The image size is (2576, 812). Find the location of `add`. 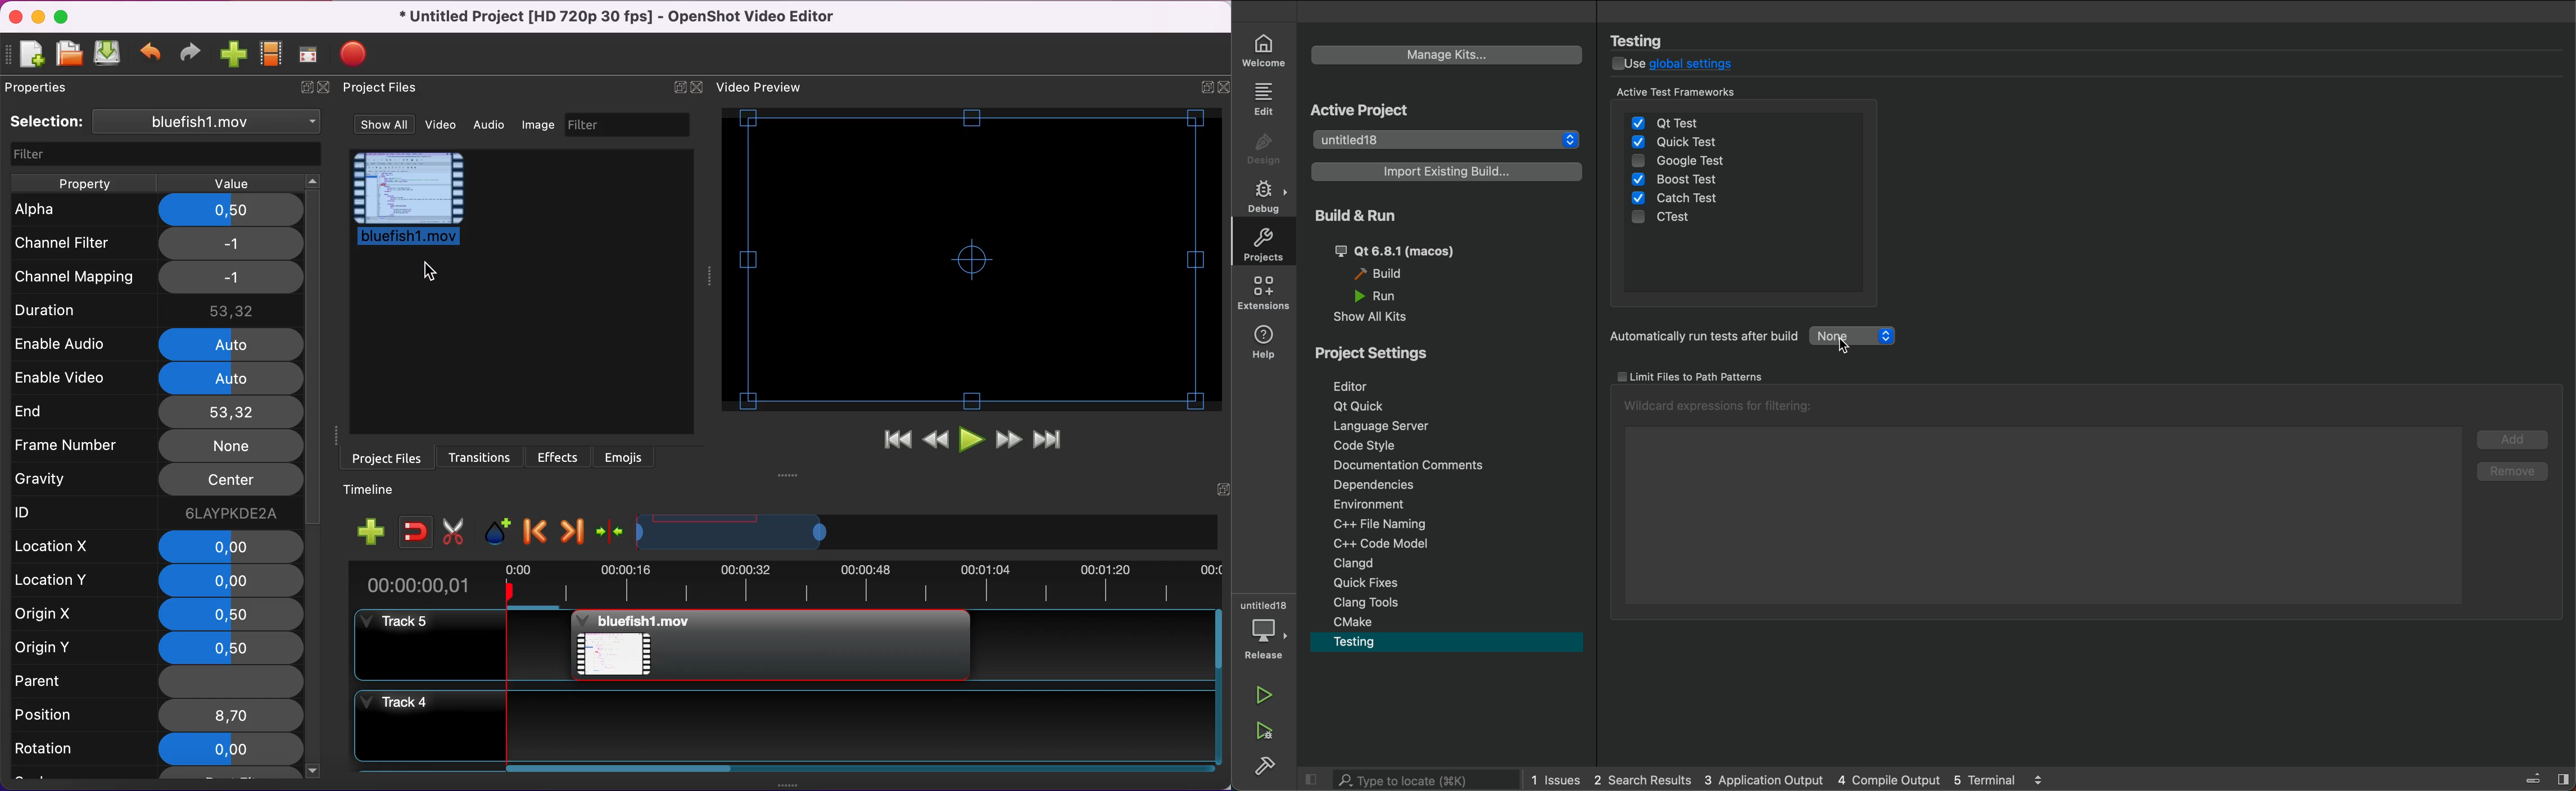

add is located at coordinates (2514, 438).